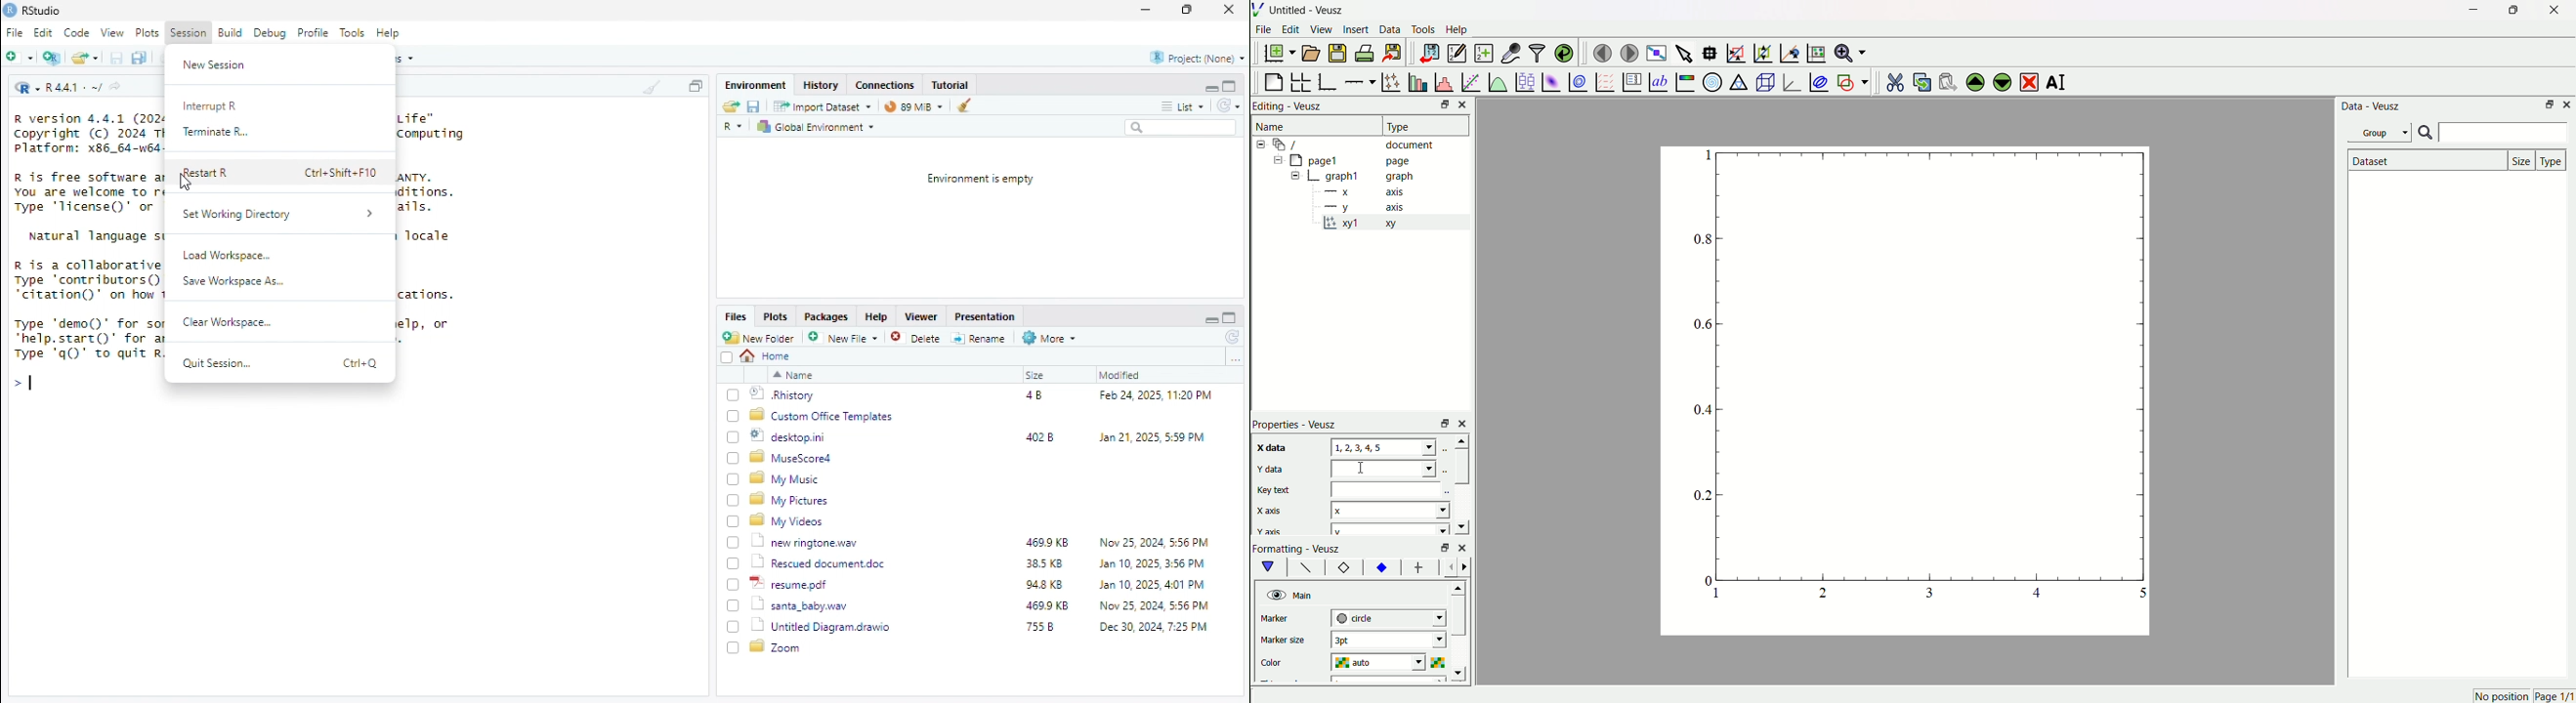 The width and height of the screenshot is (2576, 728). Describe the element at coordinates (983, 395) in the screenshot. I see `.Rhistory 4B Feb 24, 2025, 11:20 PM.` at that location.